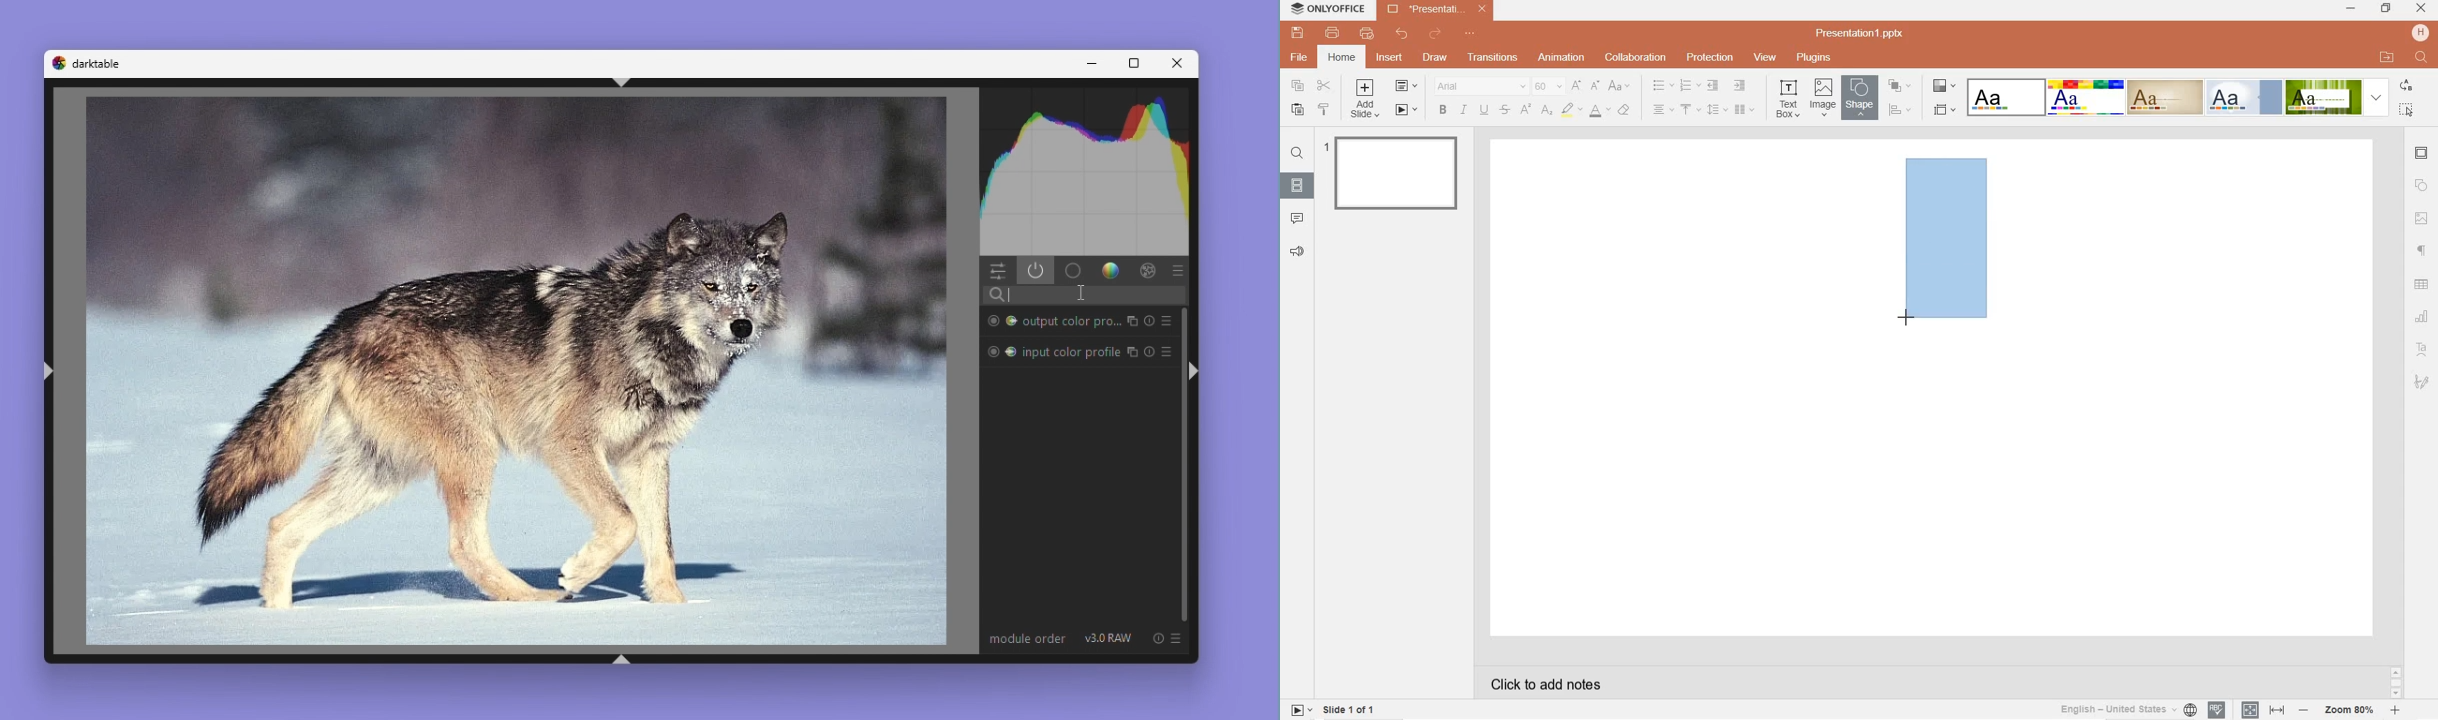  What do you see at coordinates (1766, 58) in the screenshot?
I see `view` at bounding box center [1766, 58].